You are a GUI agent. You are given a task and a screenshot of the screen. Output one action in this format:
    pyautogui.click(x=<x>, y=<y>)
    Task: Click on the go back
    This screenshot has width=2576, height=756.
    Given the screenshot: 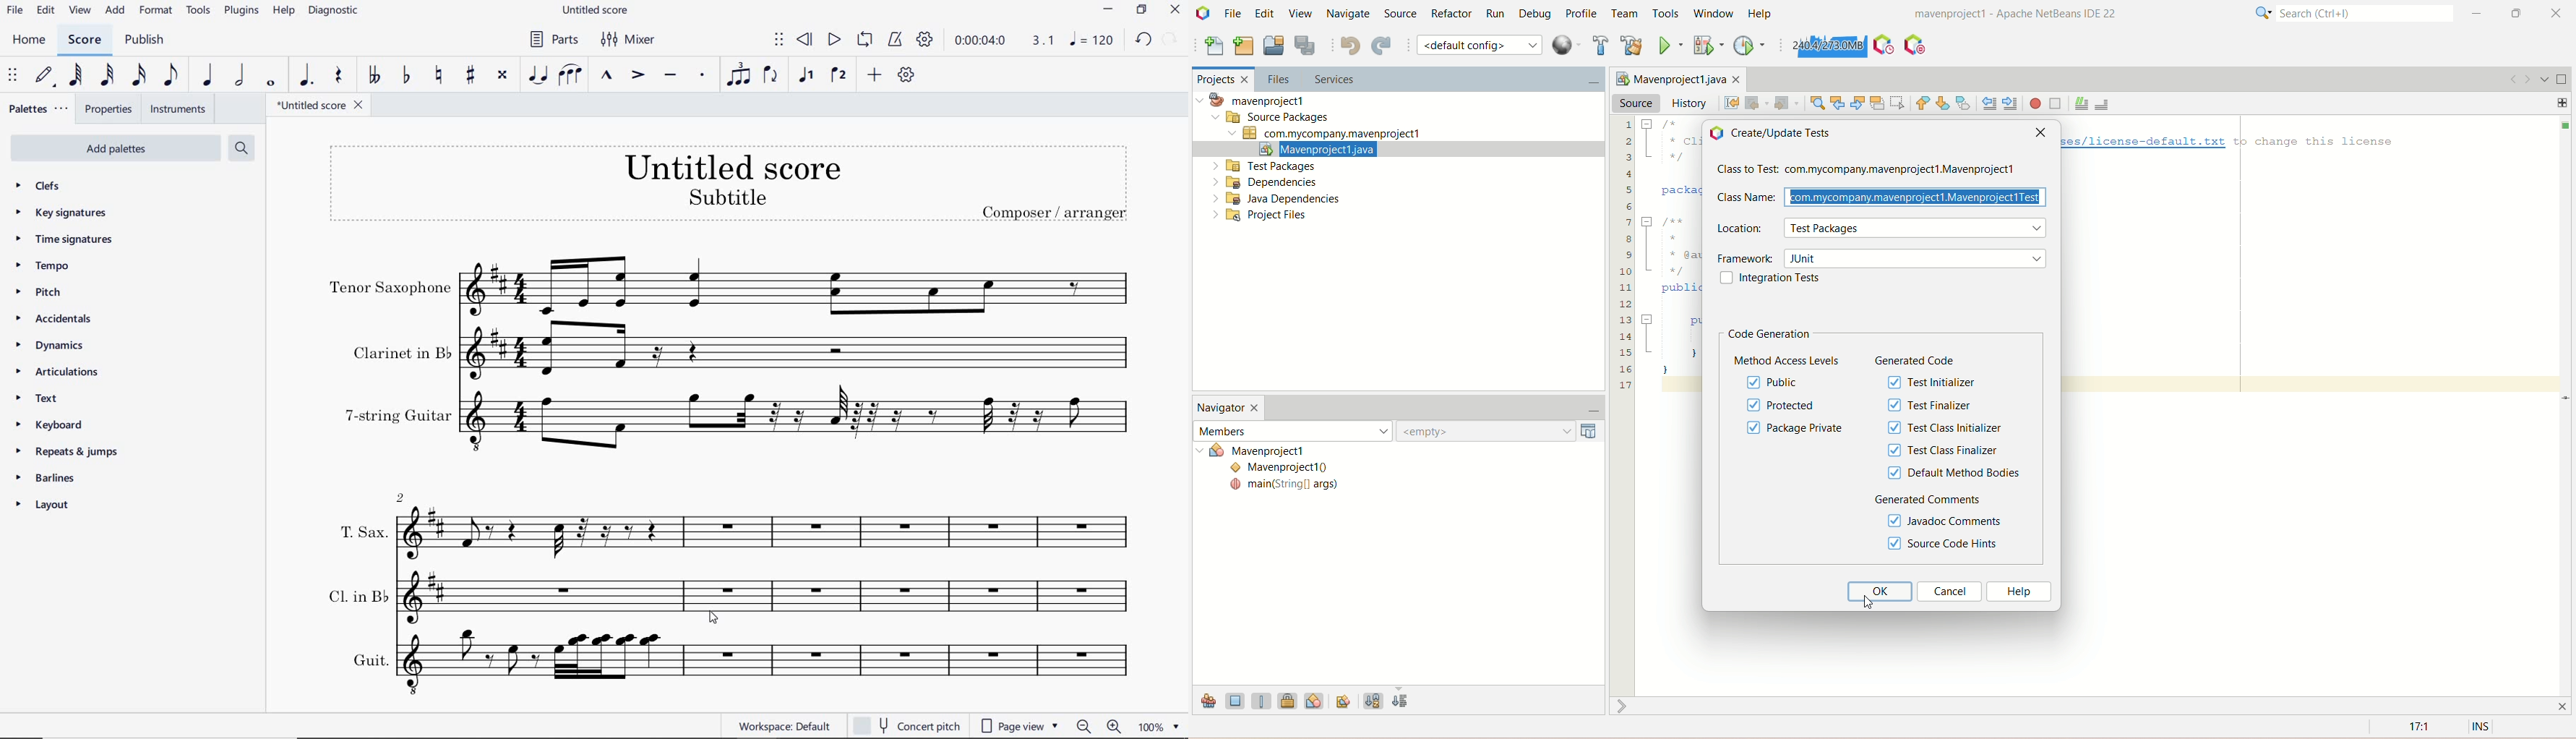 What is the action you would take?
    pyautogui.click(x=2509, y=79)
    